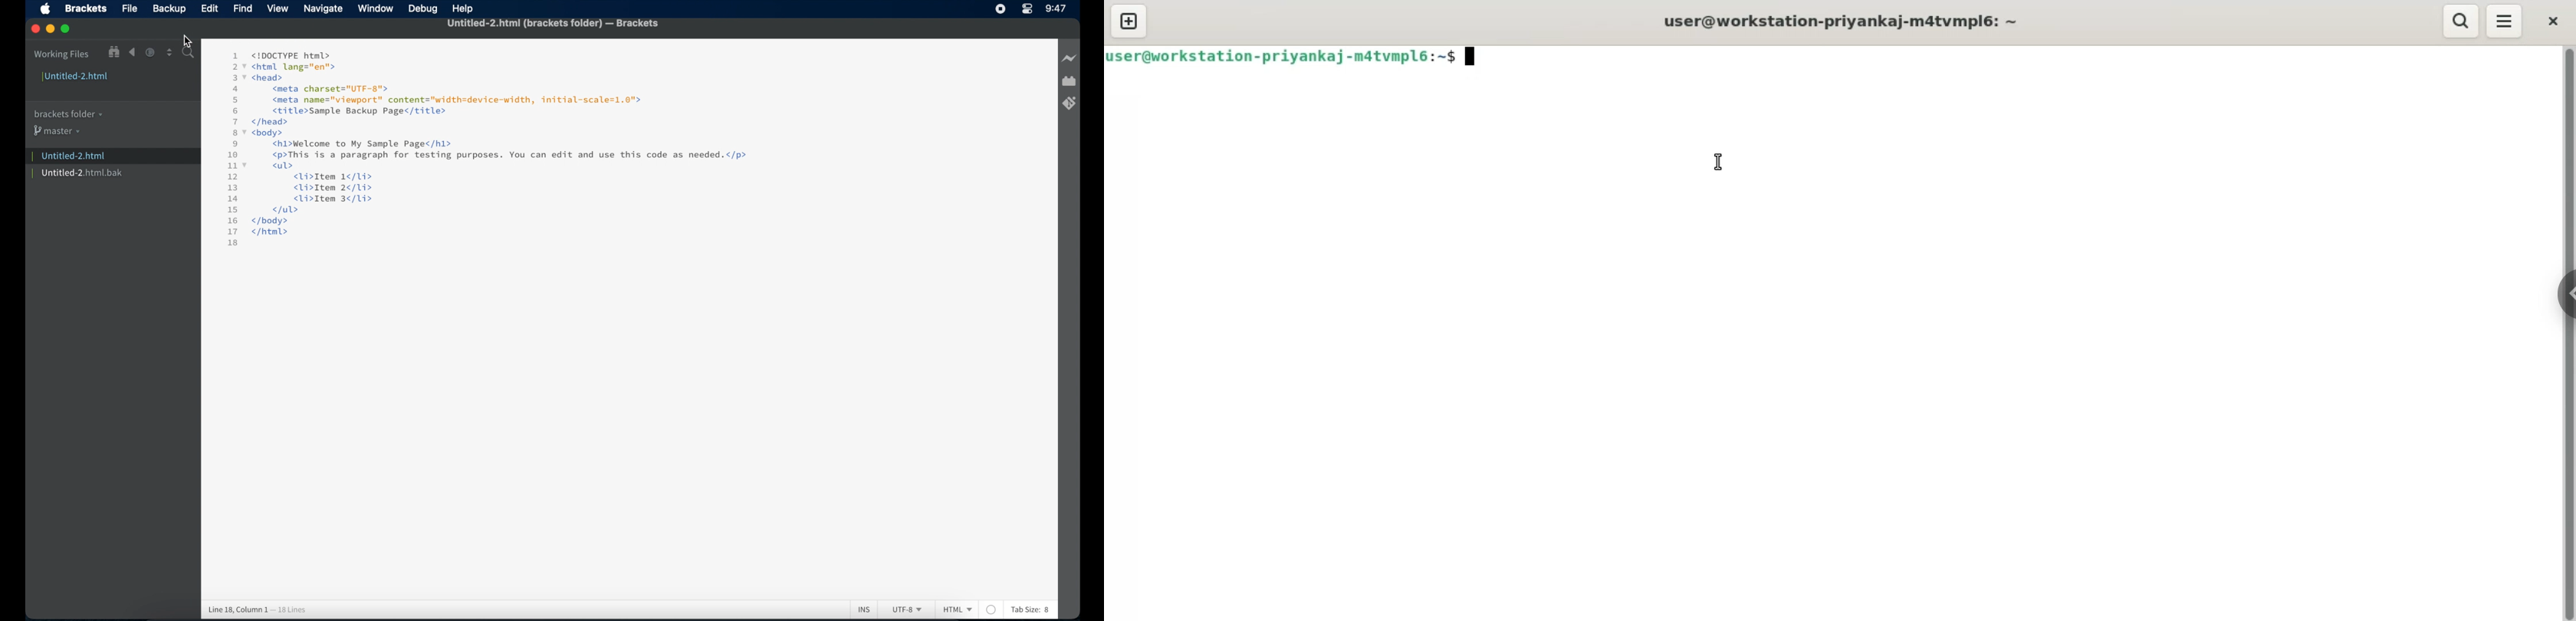 Image resolution: width=2576 pixels, height=644 pixels. I want to click on ins, so click(864, 610).